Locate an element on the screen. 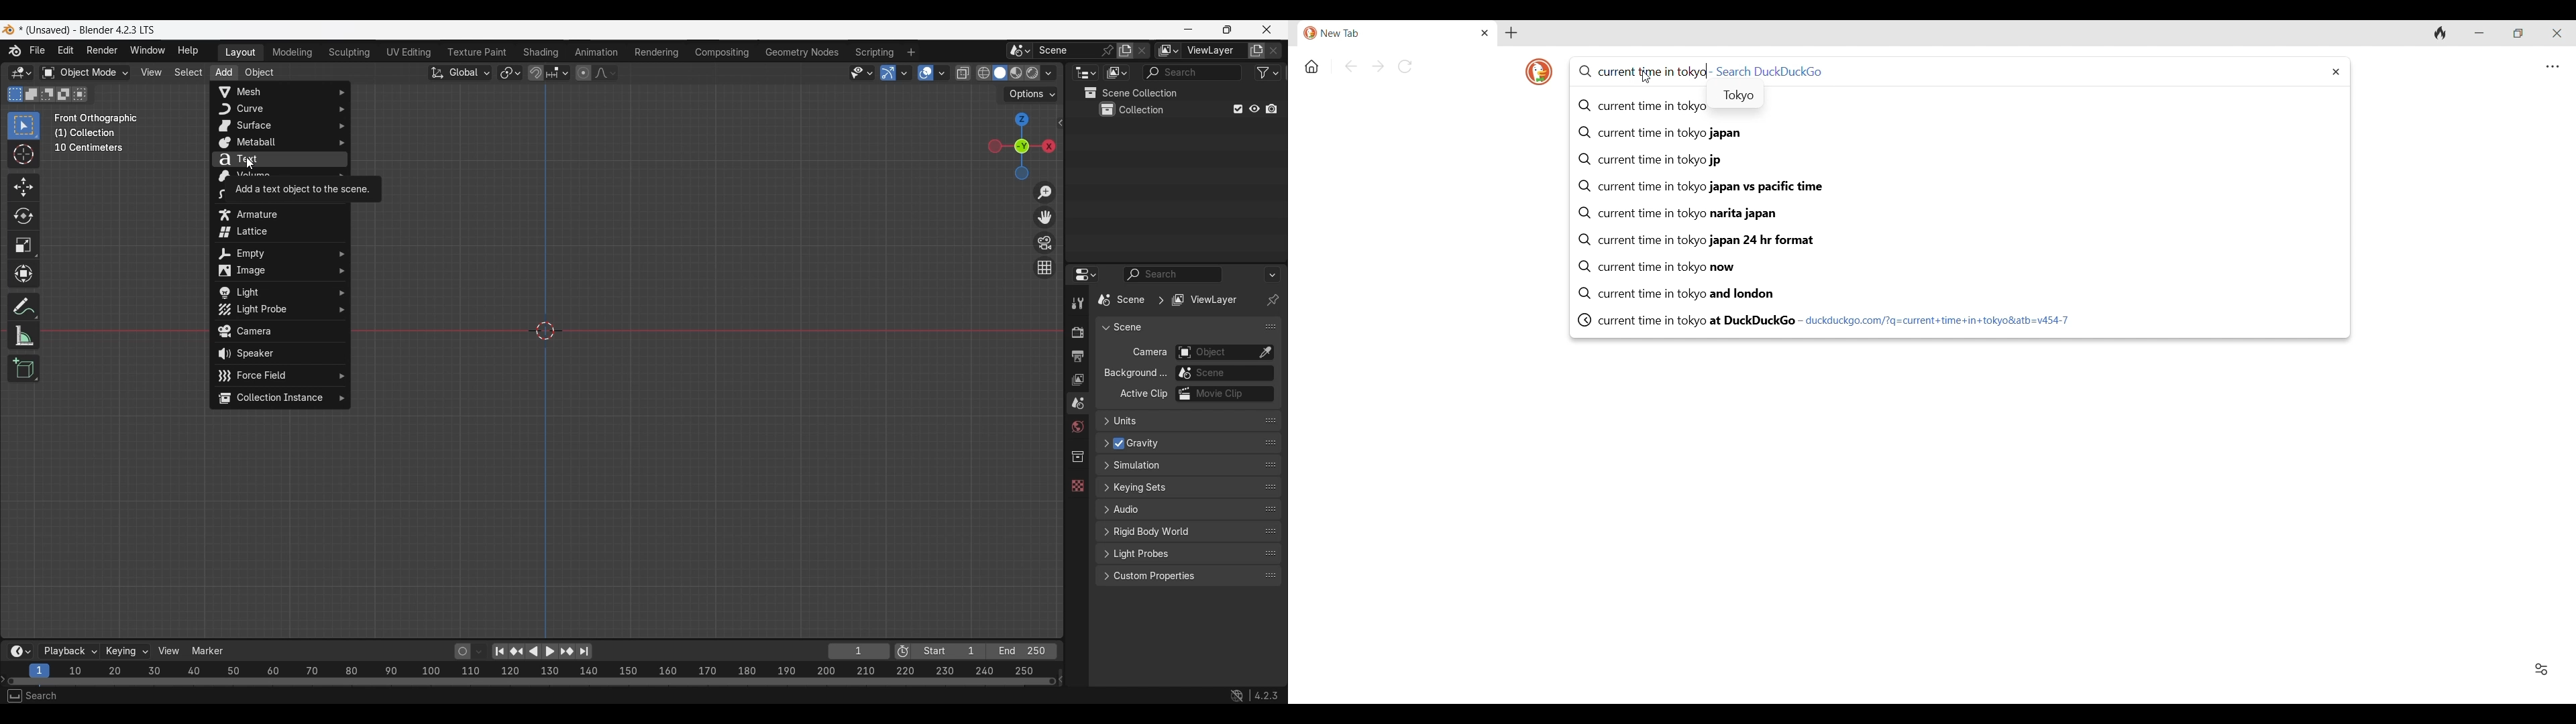 The height and width of the screenshot is (728, 2576). Scripting workspace is located at coordinates (873, 52).